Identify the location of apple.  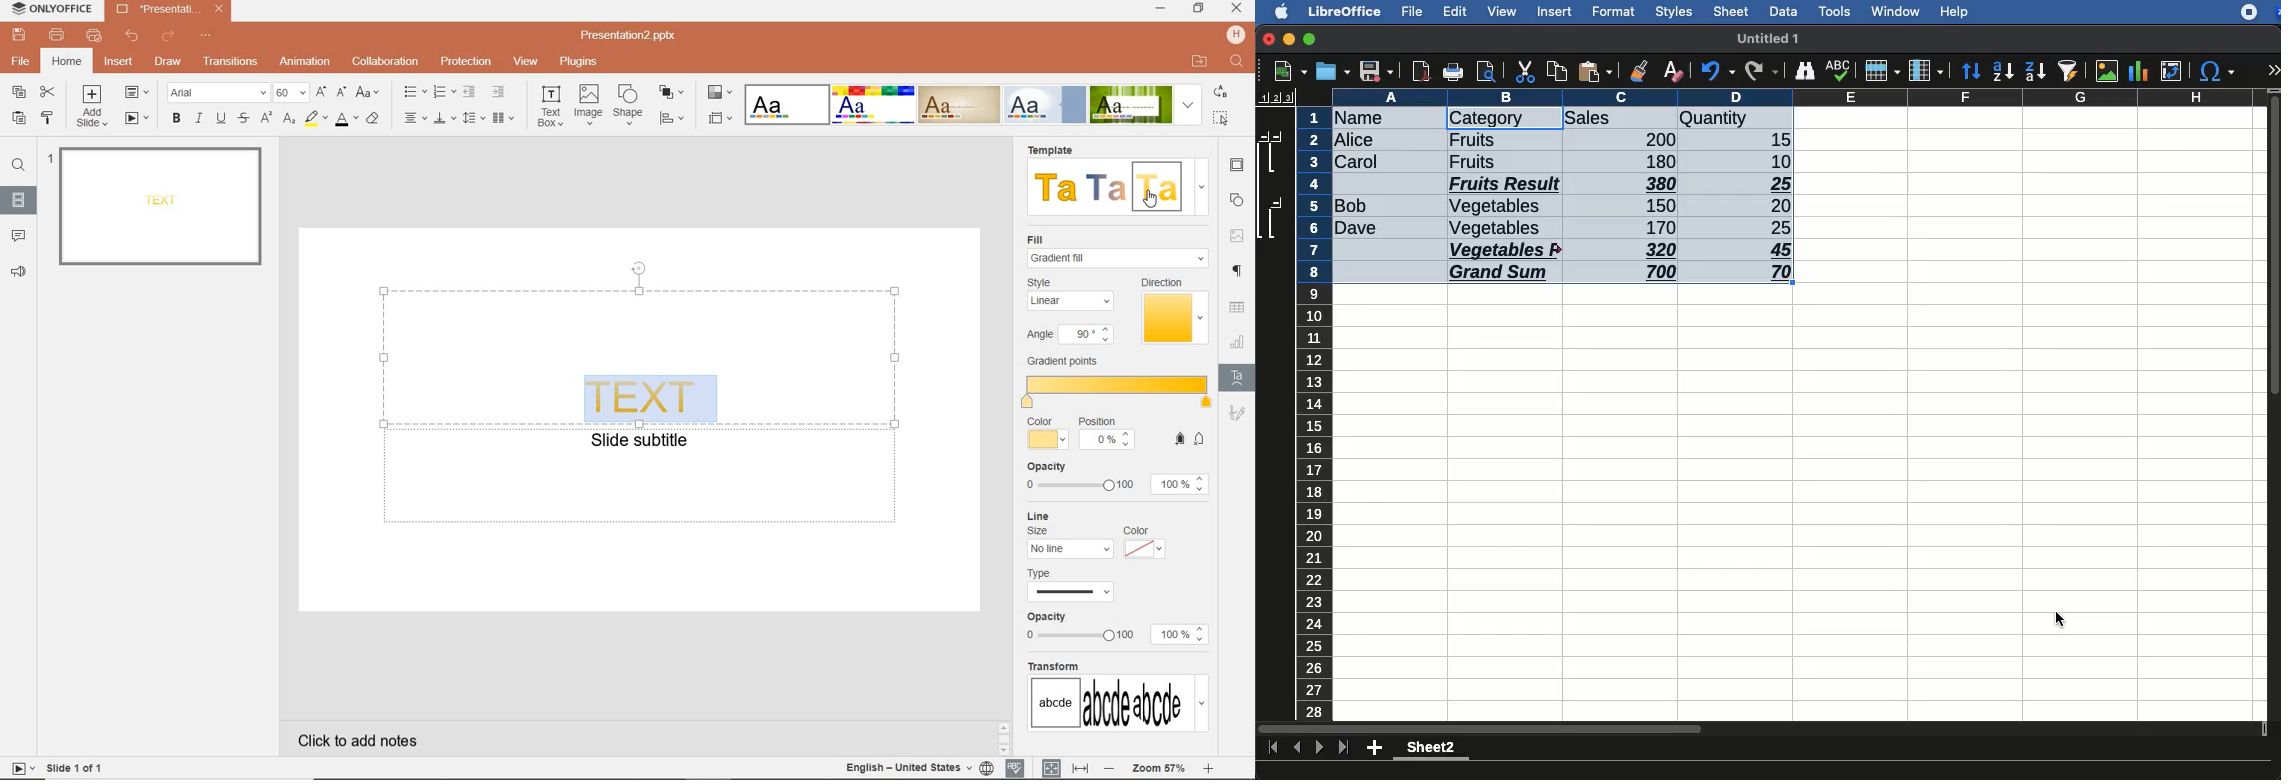
(1276, 10).